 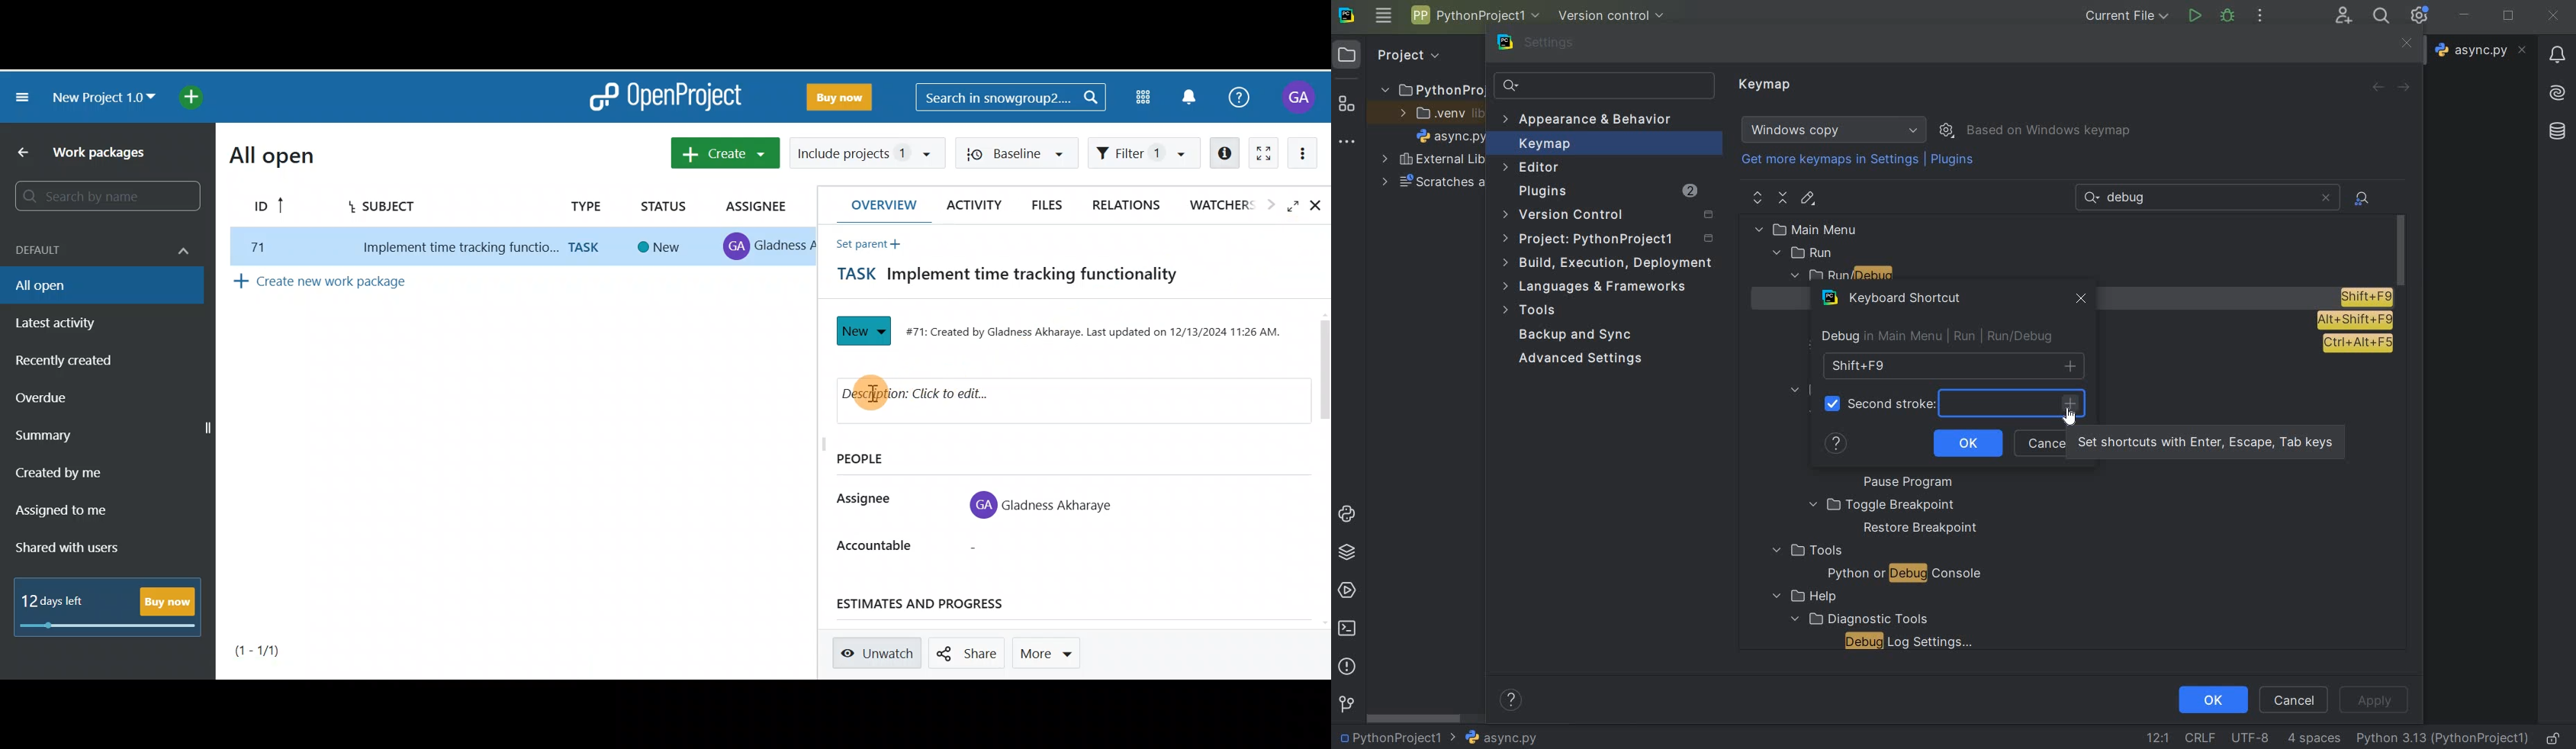 I want to click on ok, so click(x=2212, y=699).